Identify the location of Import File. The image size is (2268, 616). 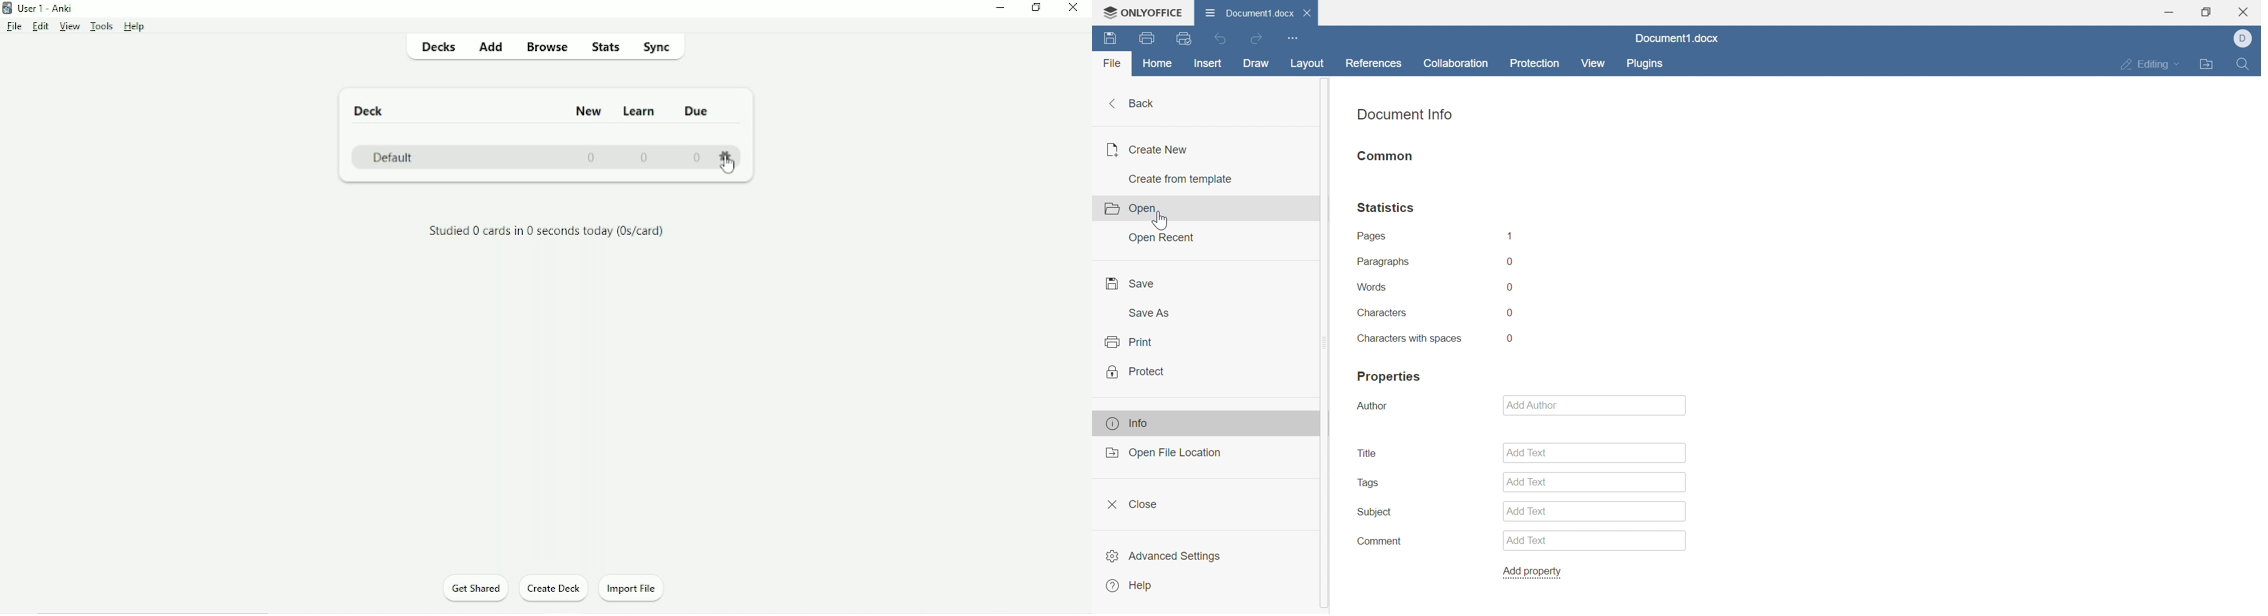
(632, 589).